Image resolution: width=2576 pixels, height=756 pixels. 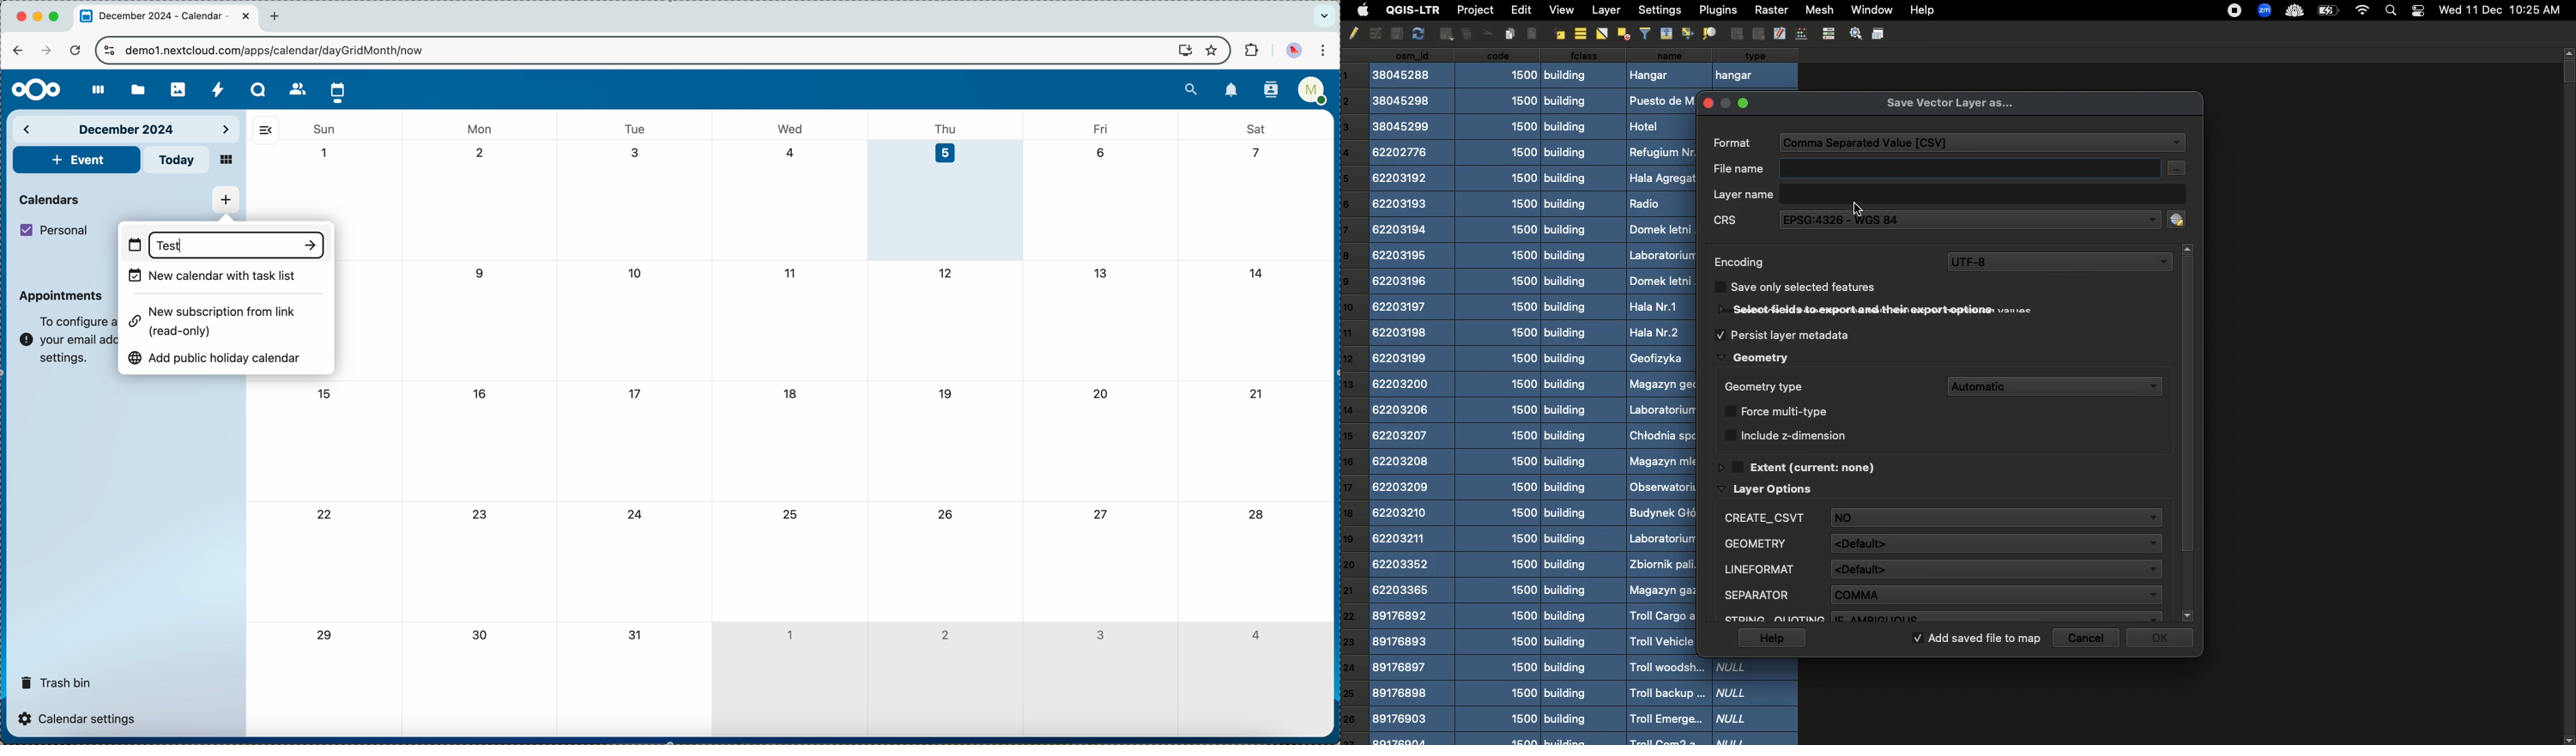 I want to click on customize and control Google Chrome, so click(x=1328, y=51).